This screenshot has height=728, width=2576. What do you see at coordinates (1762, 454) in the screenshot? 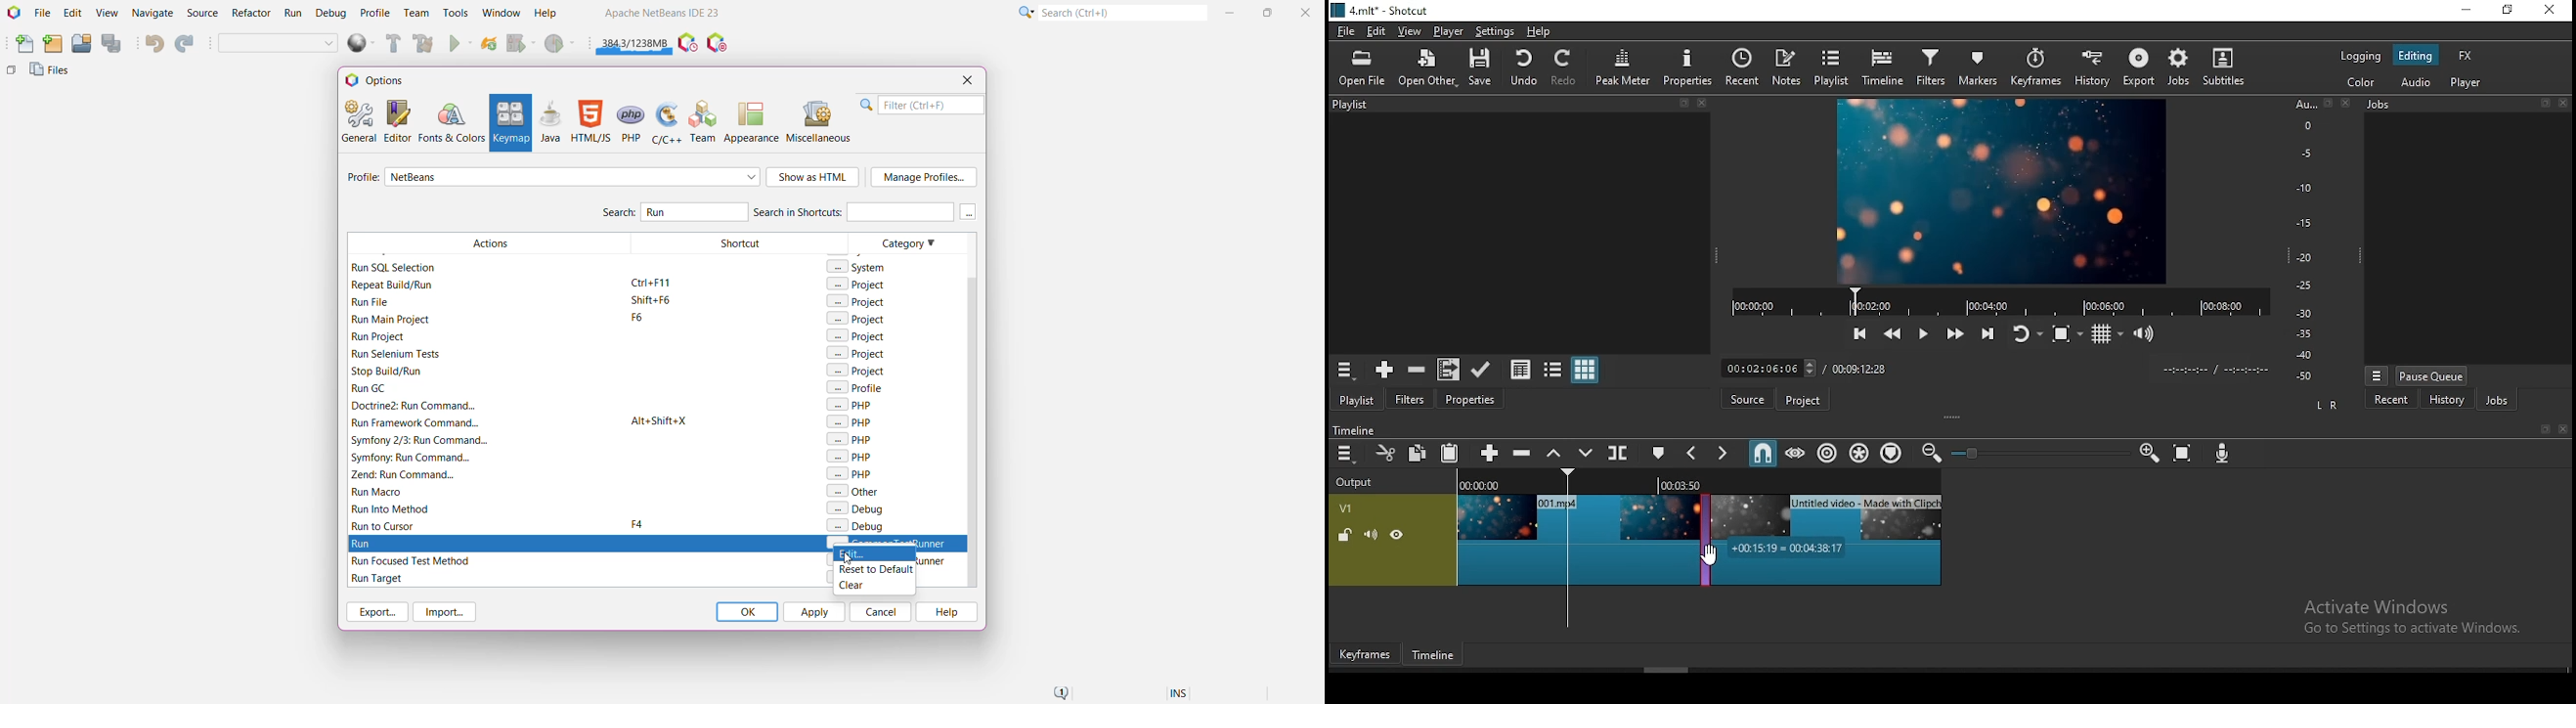
I see `snap` at bounding box center [1762, 454].